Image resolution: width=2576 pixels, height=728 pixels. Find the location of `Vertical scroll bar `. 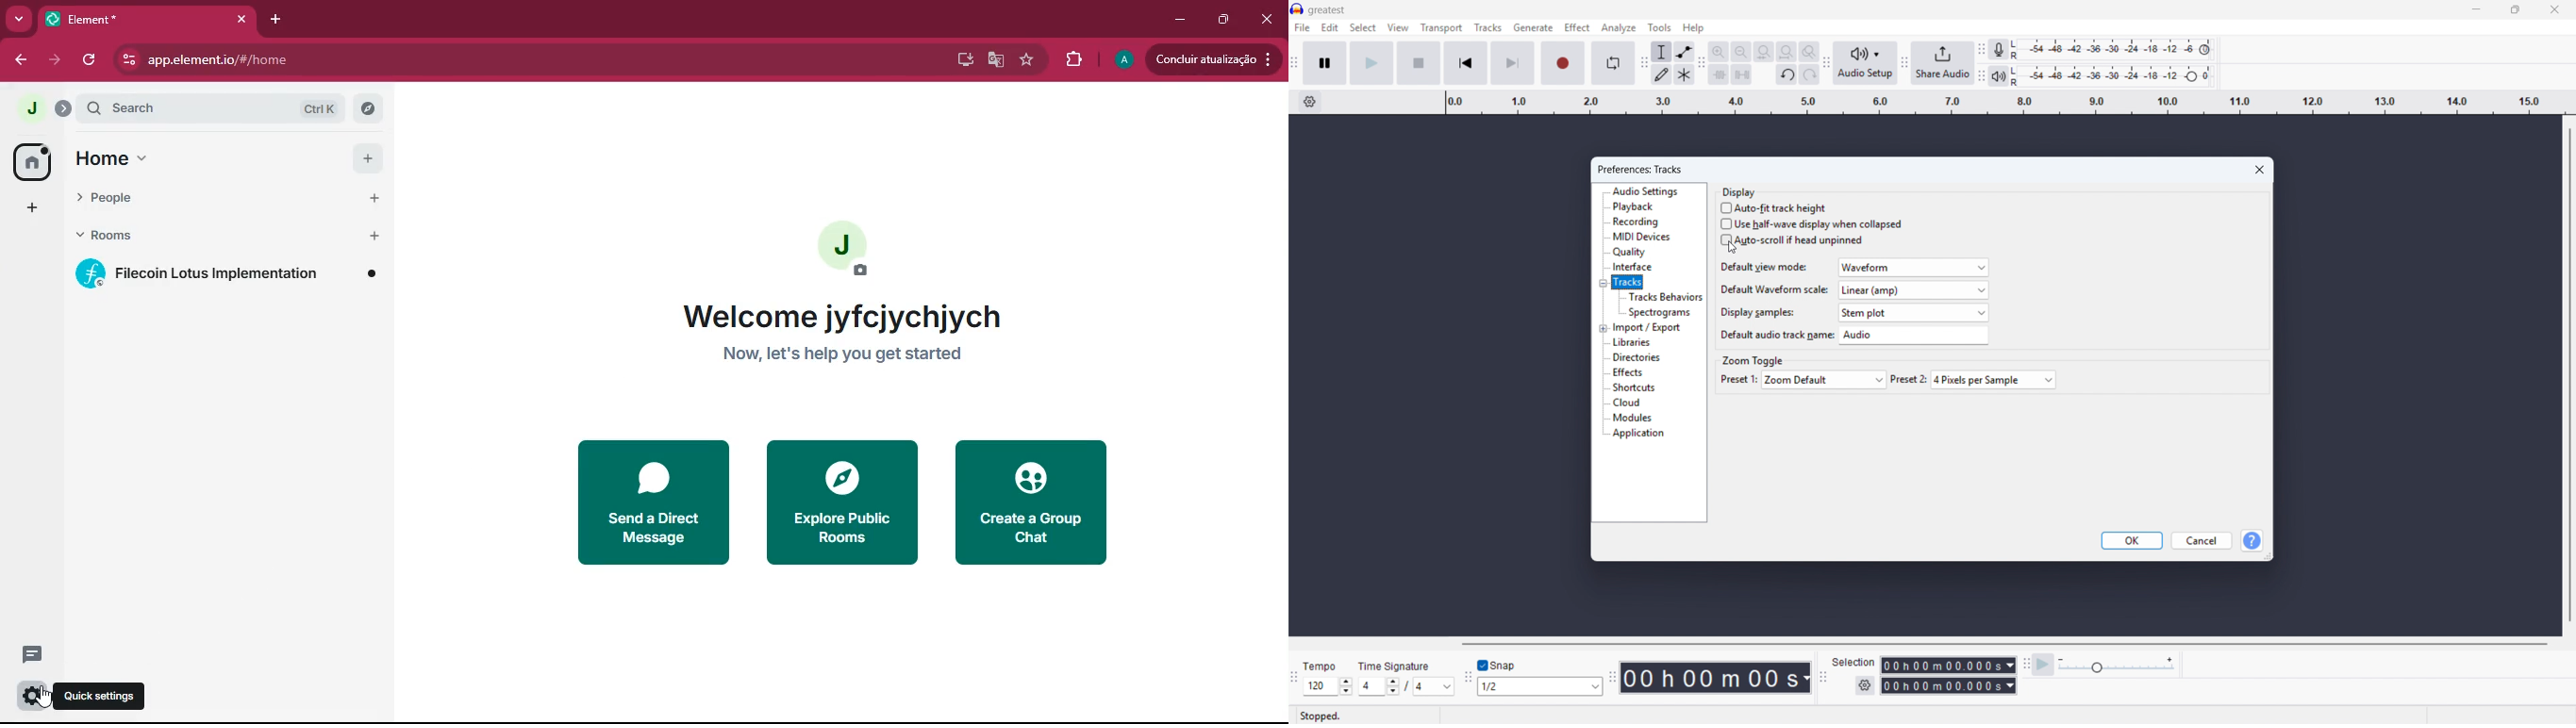

Vertical scroll bar  is located at coordinates (2570, 375).